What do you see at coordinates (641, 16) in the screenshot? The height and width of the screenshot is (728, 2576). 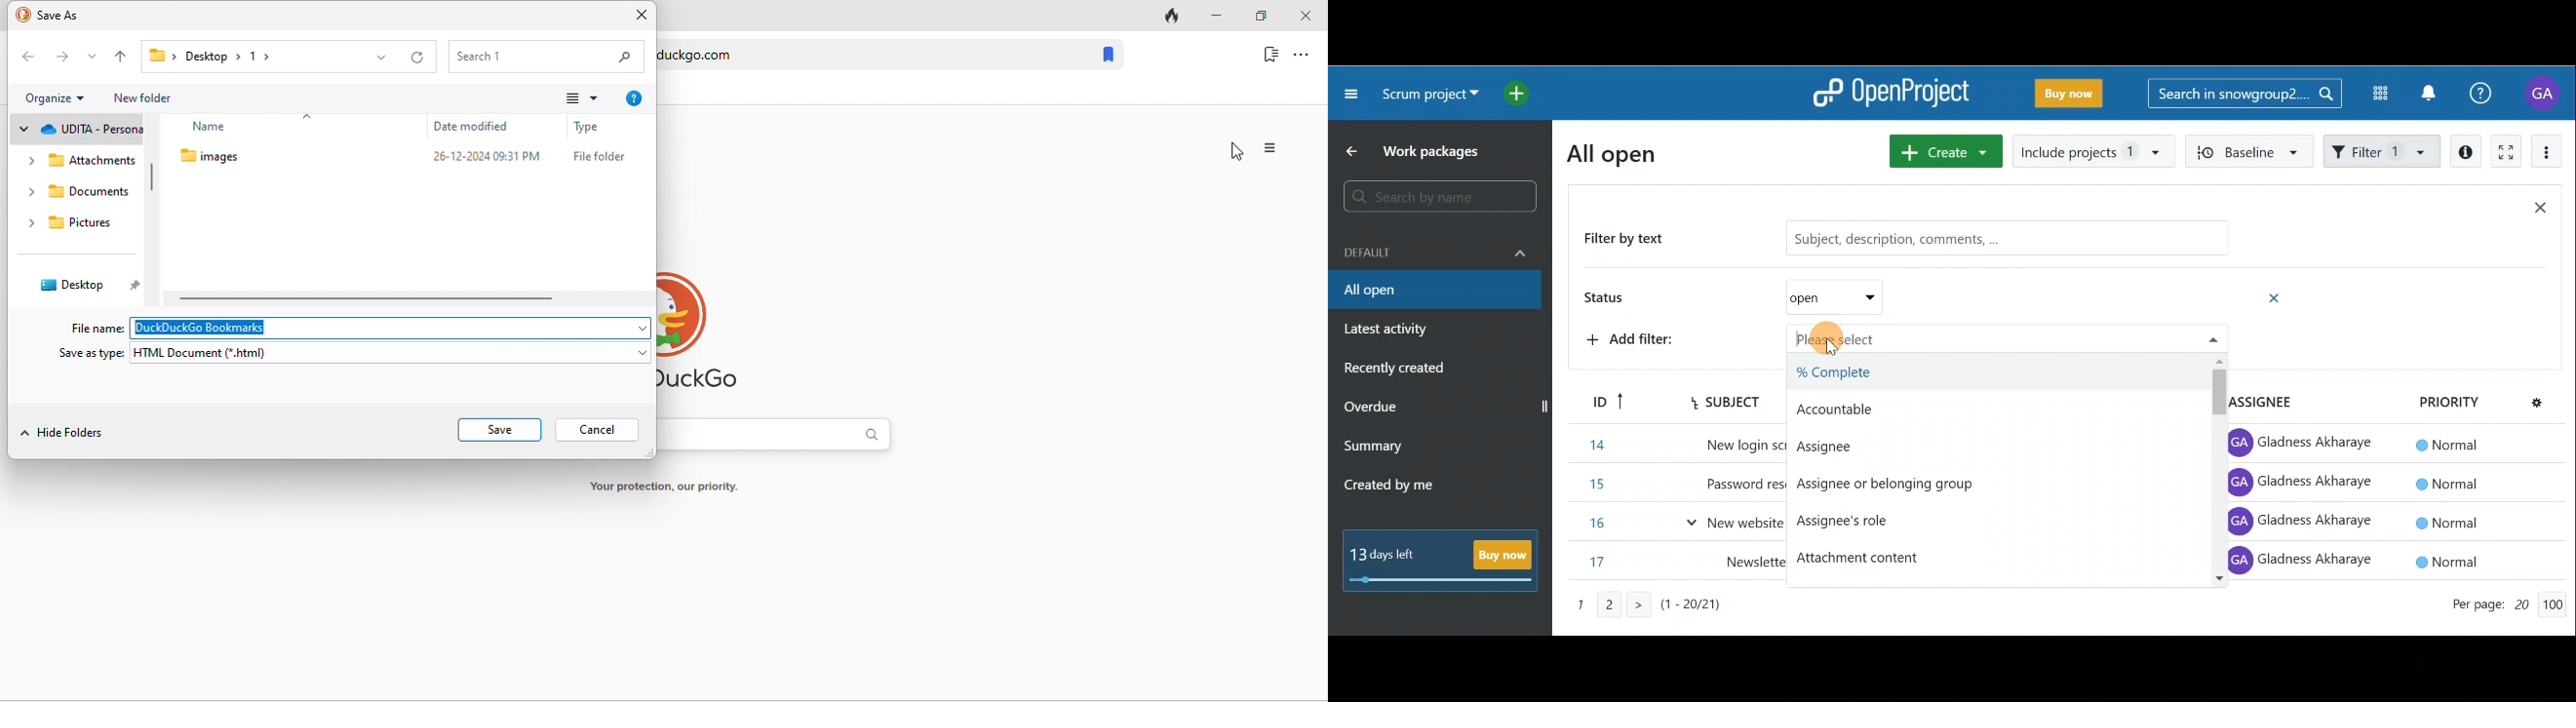 I see `close` at bounding box center [641, 16].